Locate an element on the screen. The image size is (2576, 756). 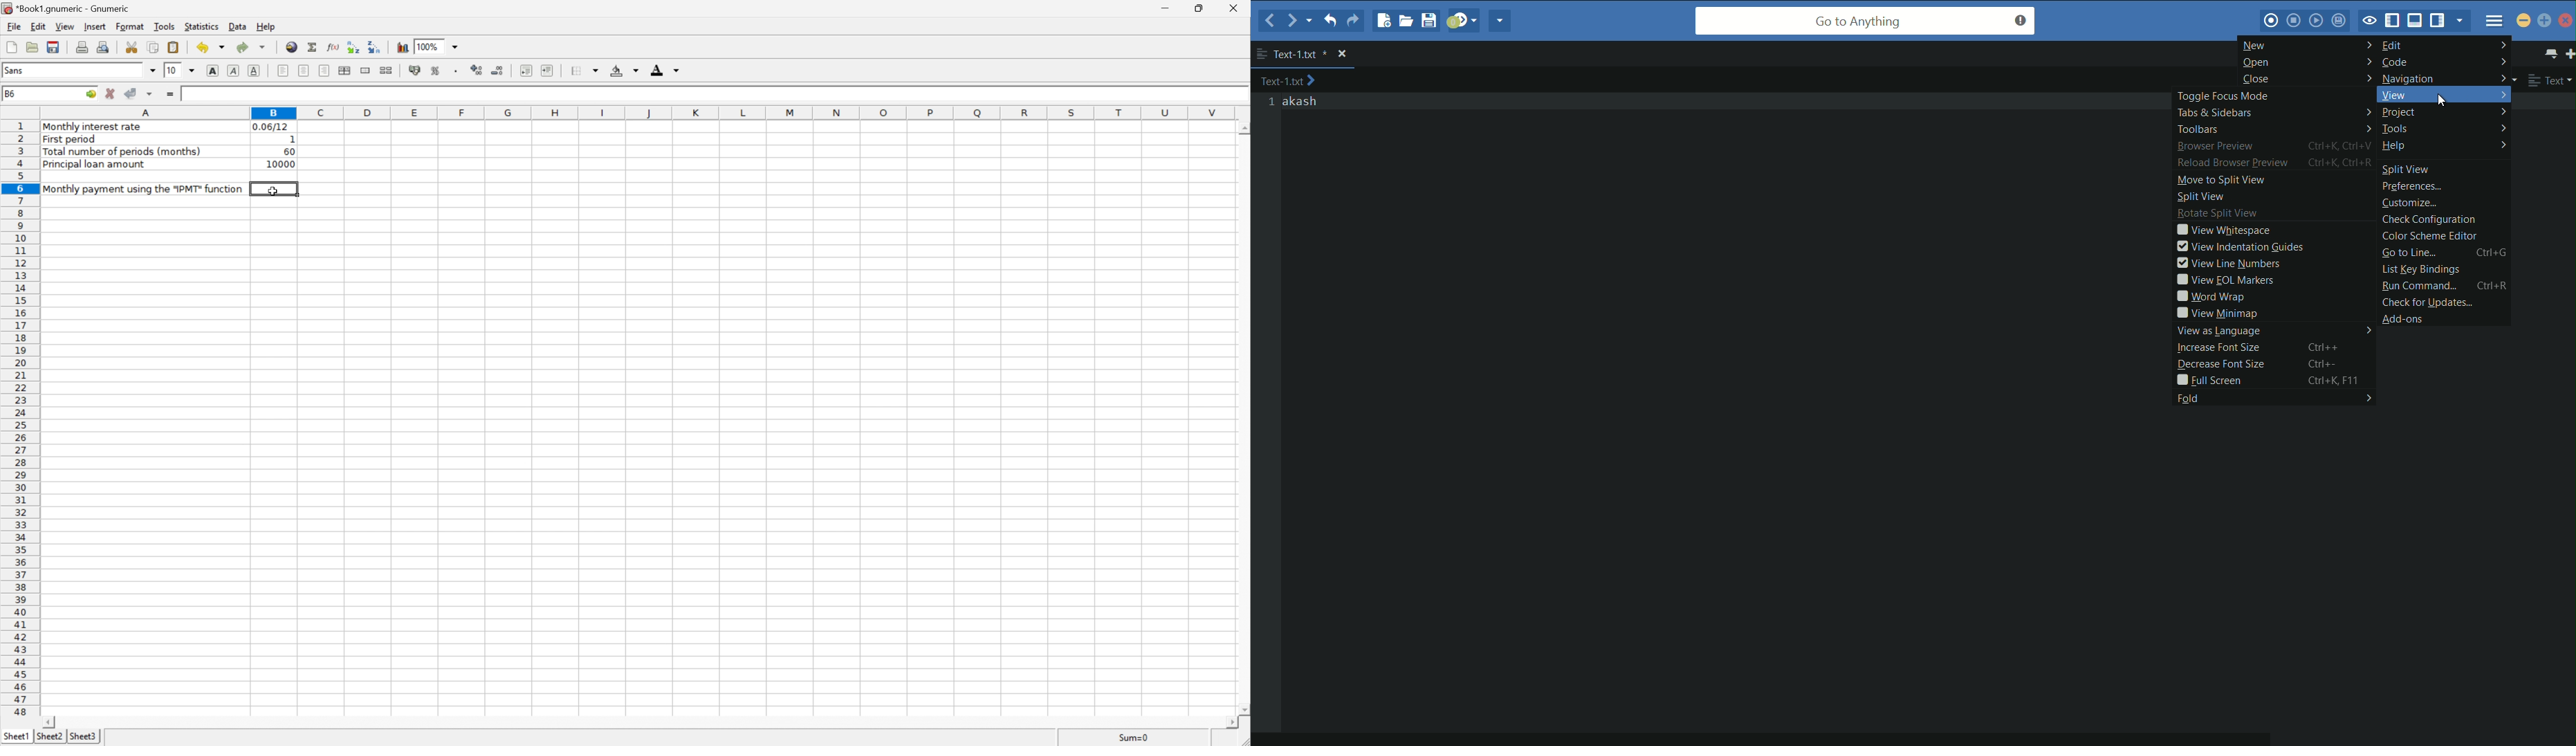
show/hide left panel is located at coordinates (2393, 21).